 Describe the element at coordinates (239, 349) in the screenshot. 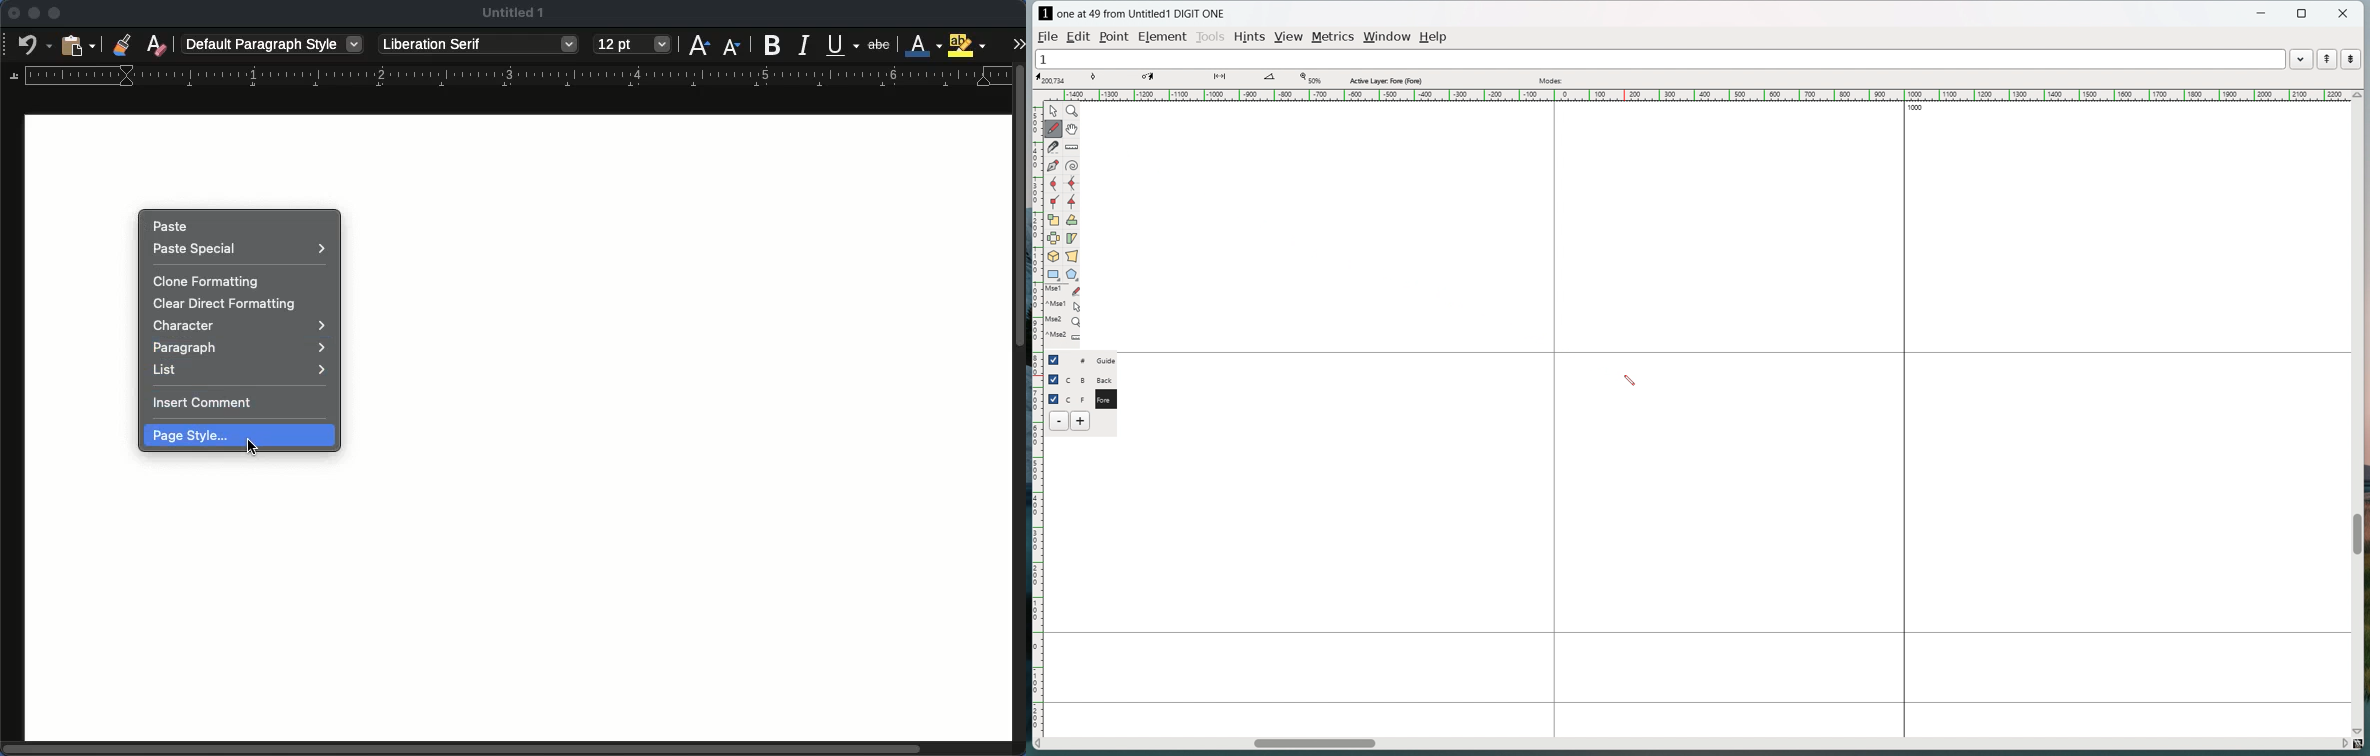

I see `paragraph` at that location.